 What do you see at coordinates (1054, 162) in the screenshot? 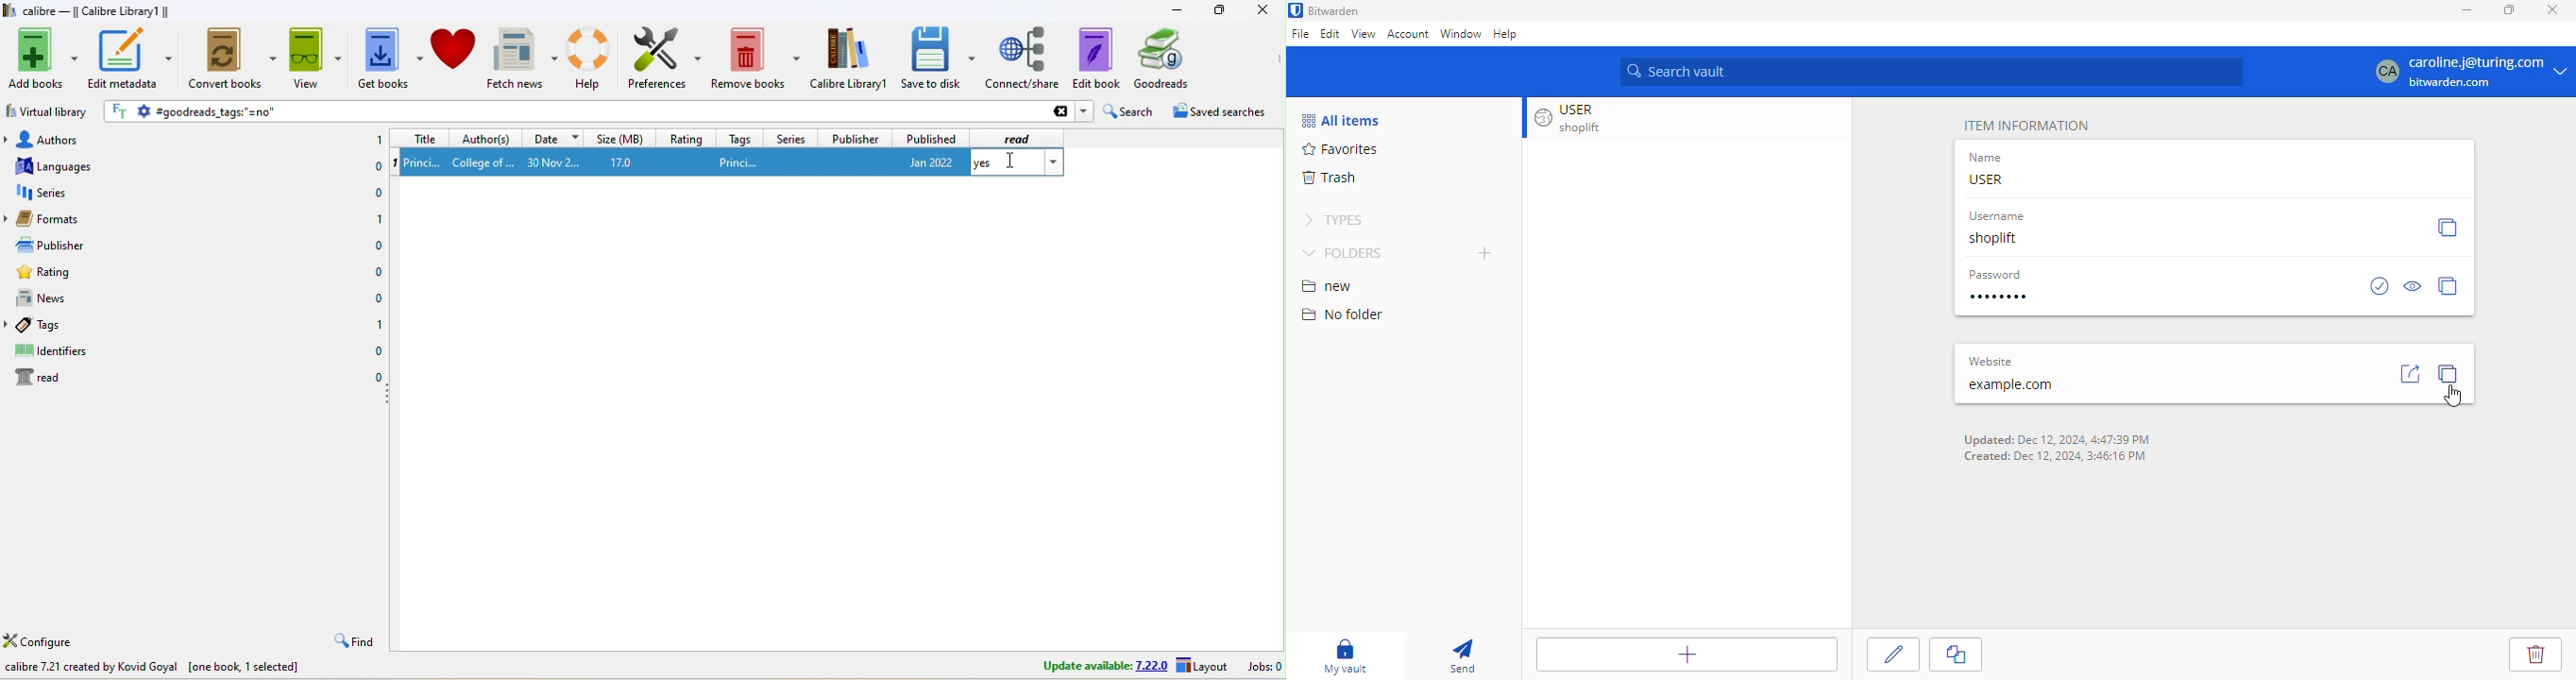
I see `dropdown` at bounding box center [1054, 162].